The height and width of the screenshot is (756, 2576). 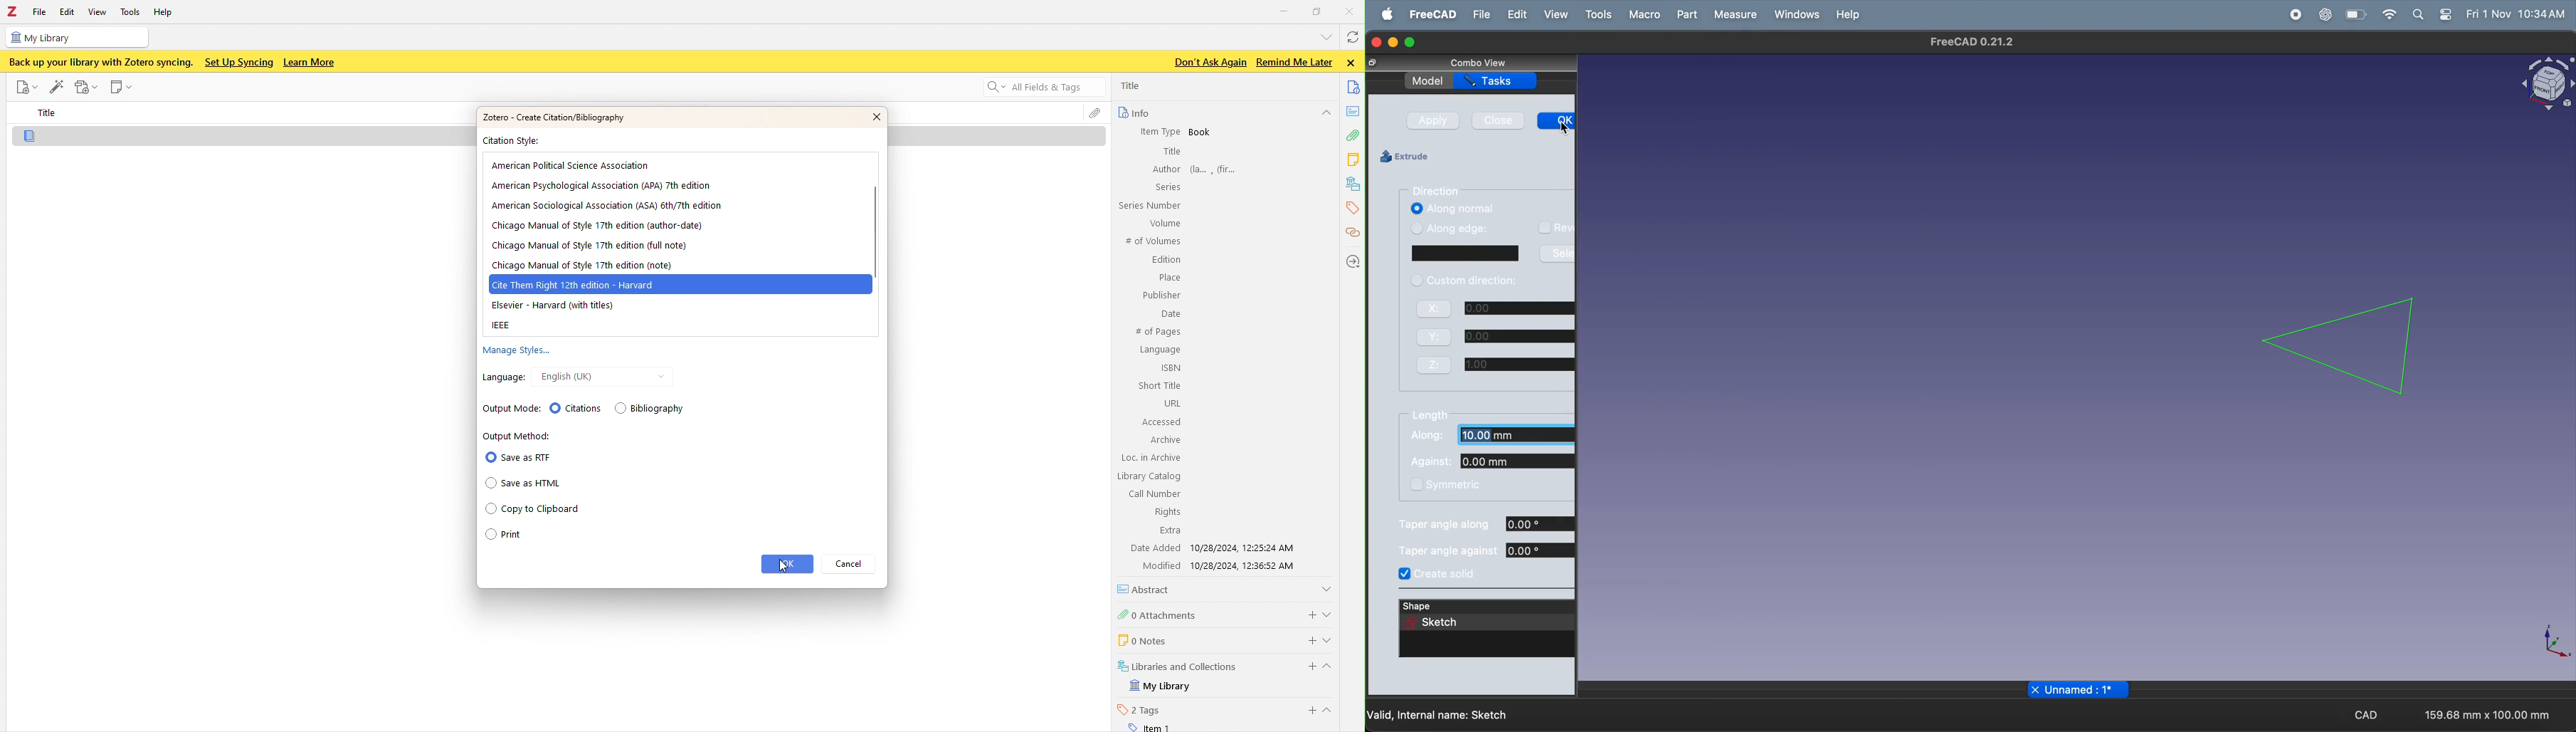 What do you see at coordinates (1490, 81) in the screenshot?
I see `tasks` at bounding box center [1490, 81].